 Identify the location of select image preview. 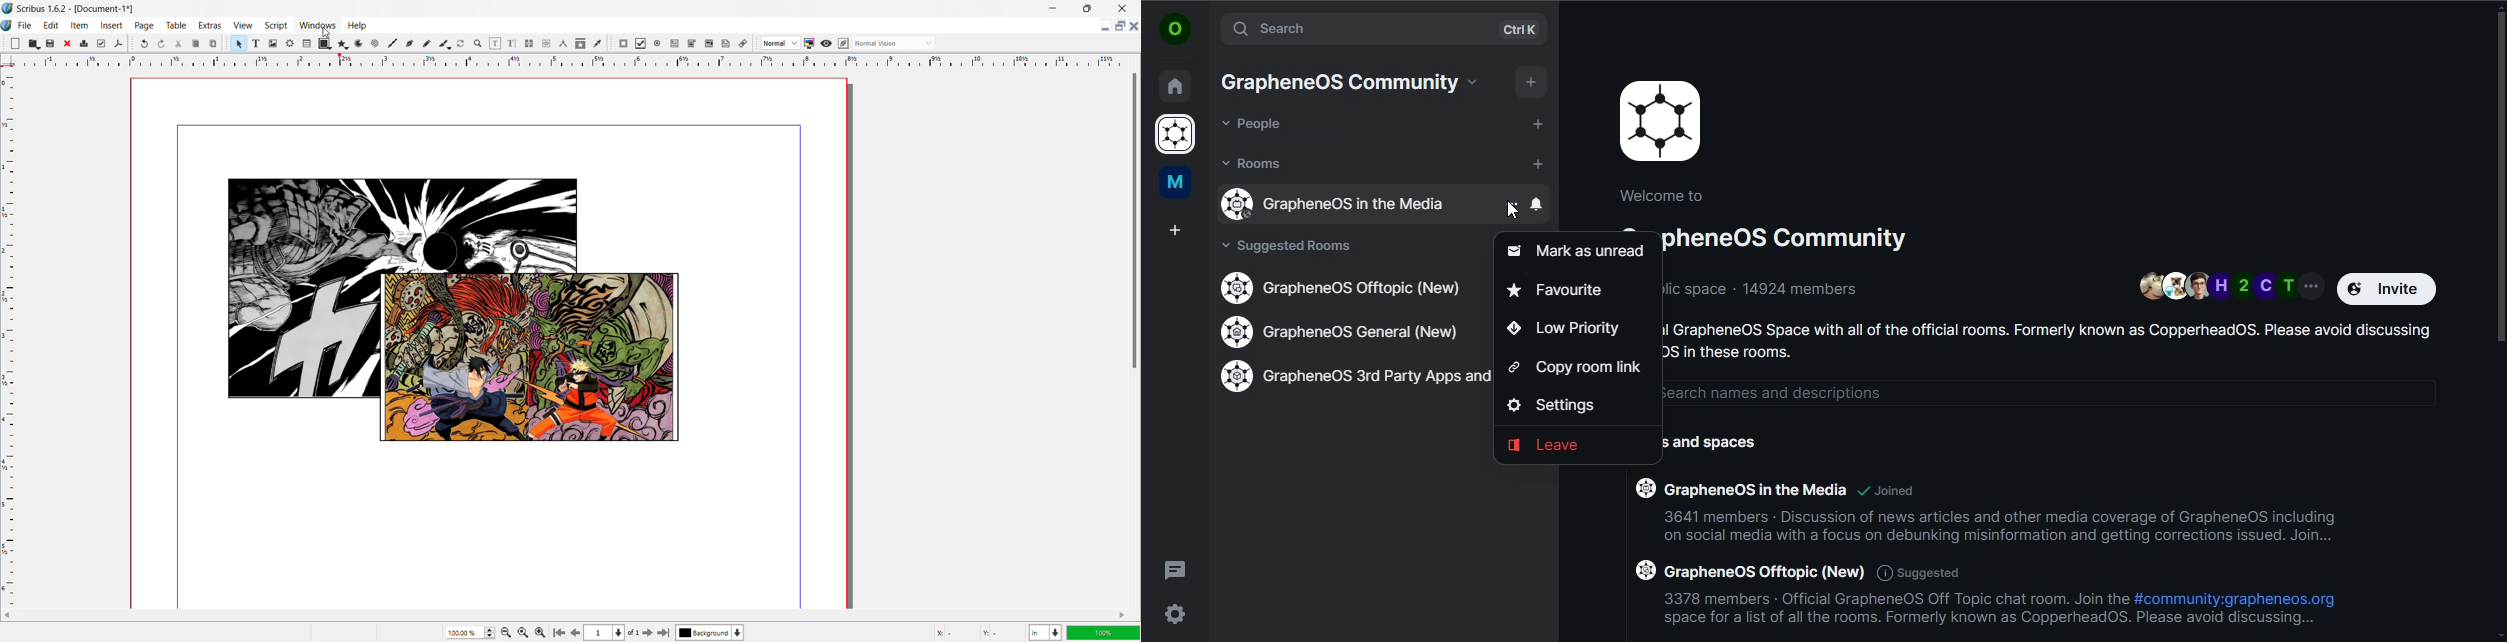
(781, 43).